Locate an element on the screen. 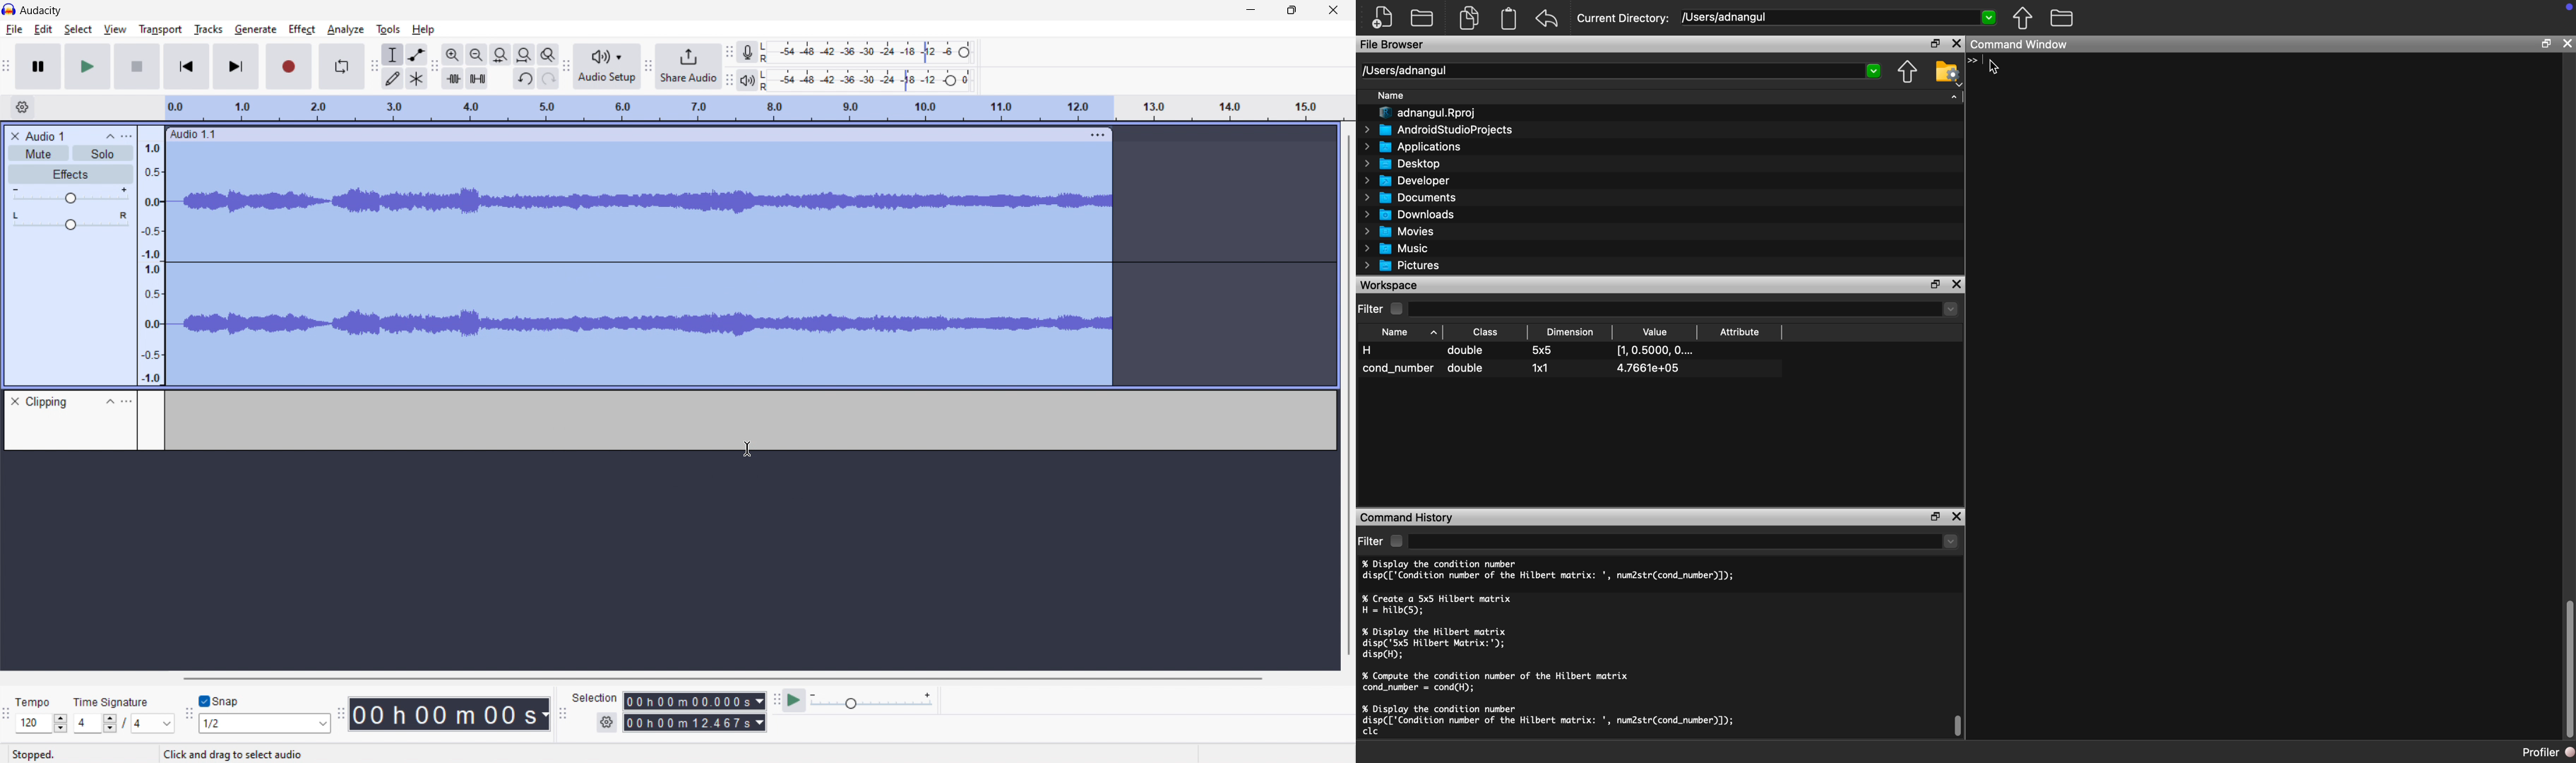  Music is located at coordinates (1394, 248).